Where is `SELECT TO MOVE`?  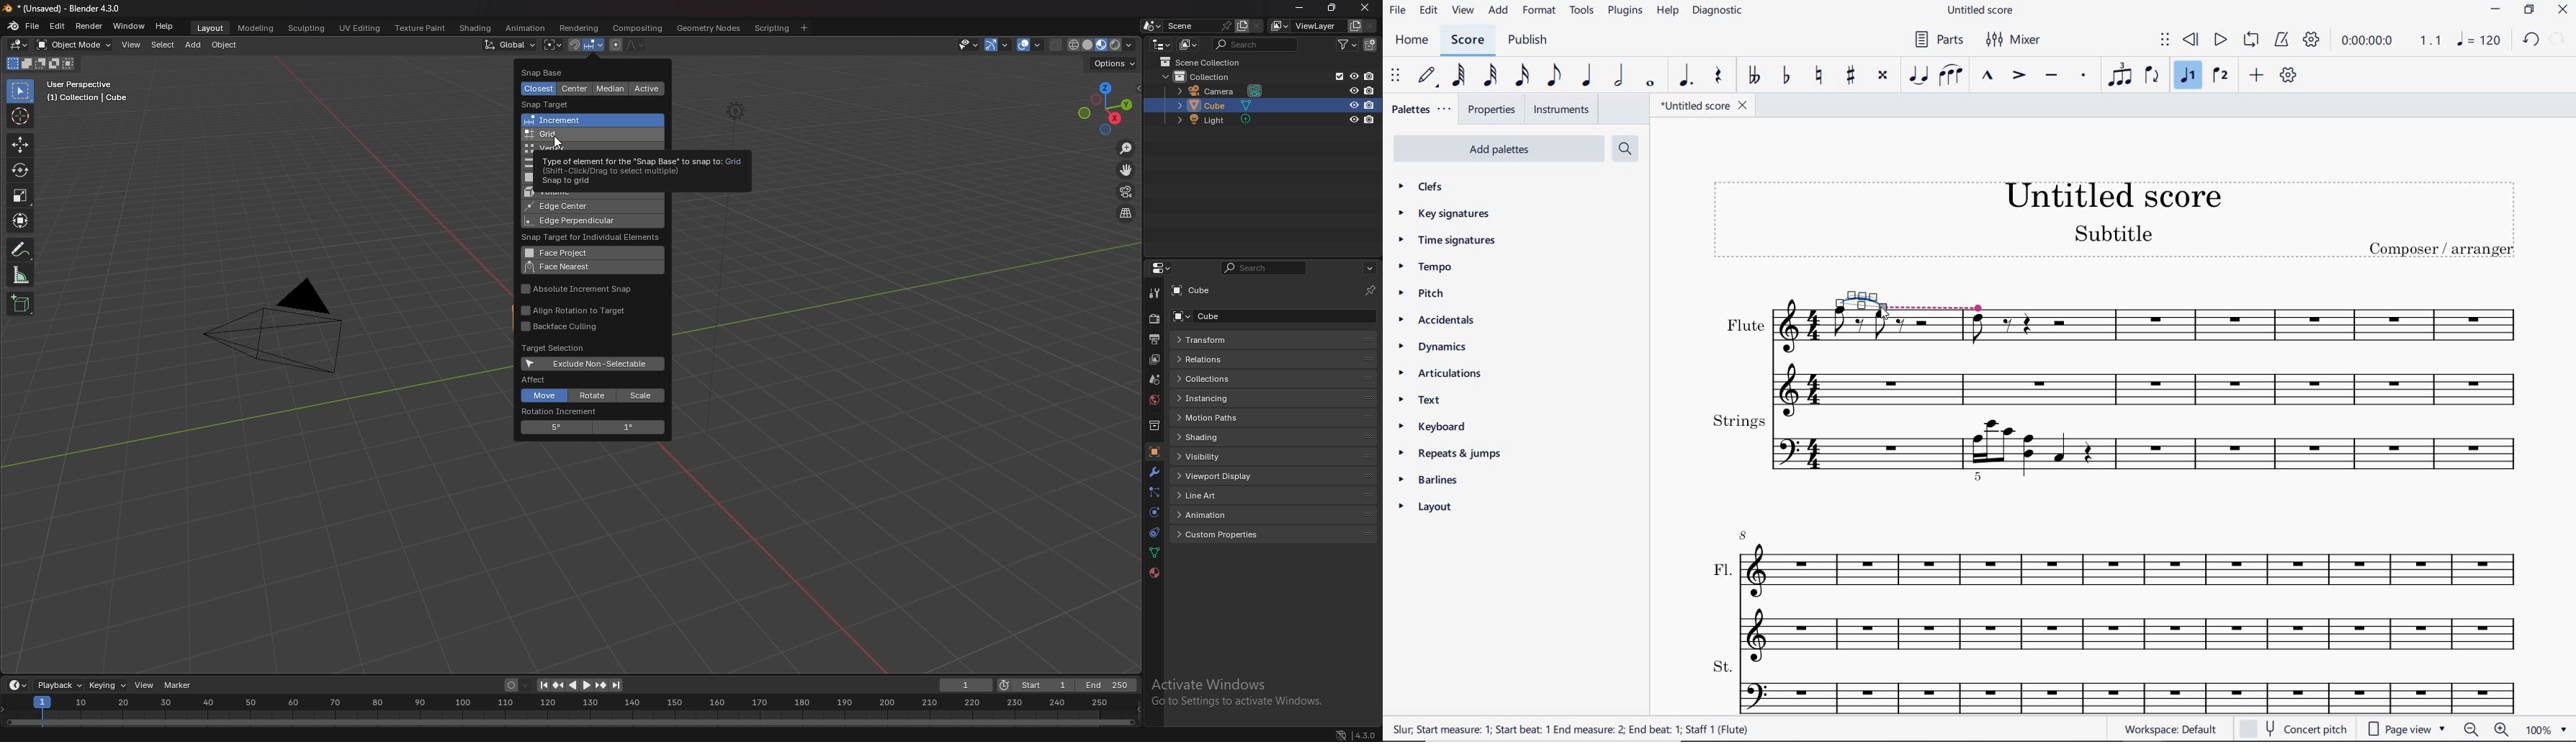 SELECT TO MOVE is located at coordinates (1394, 74).